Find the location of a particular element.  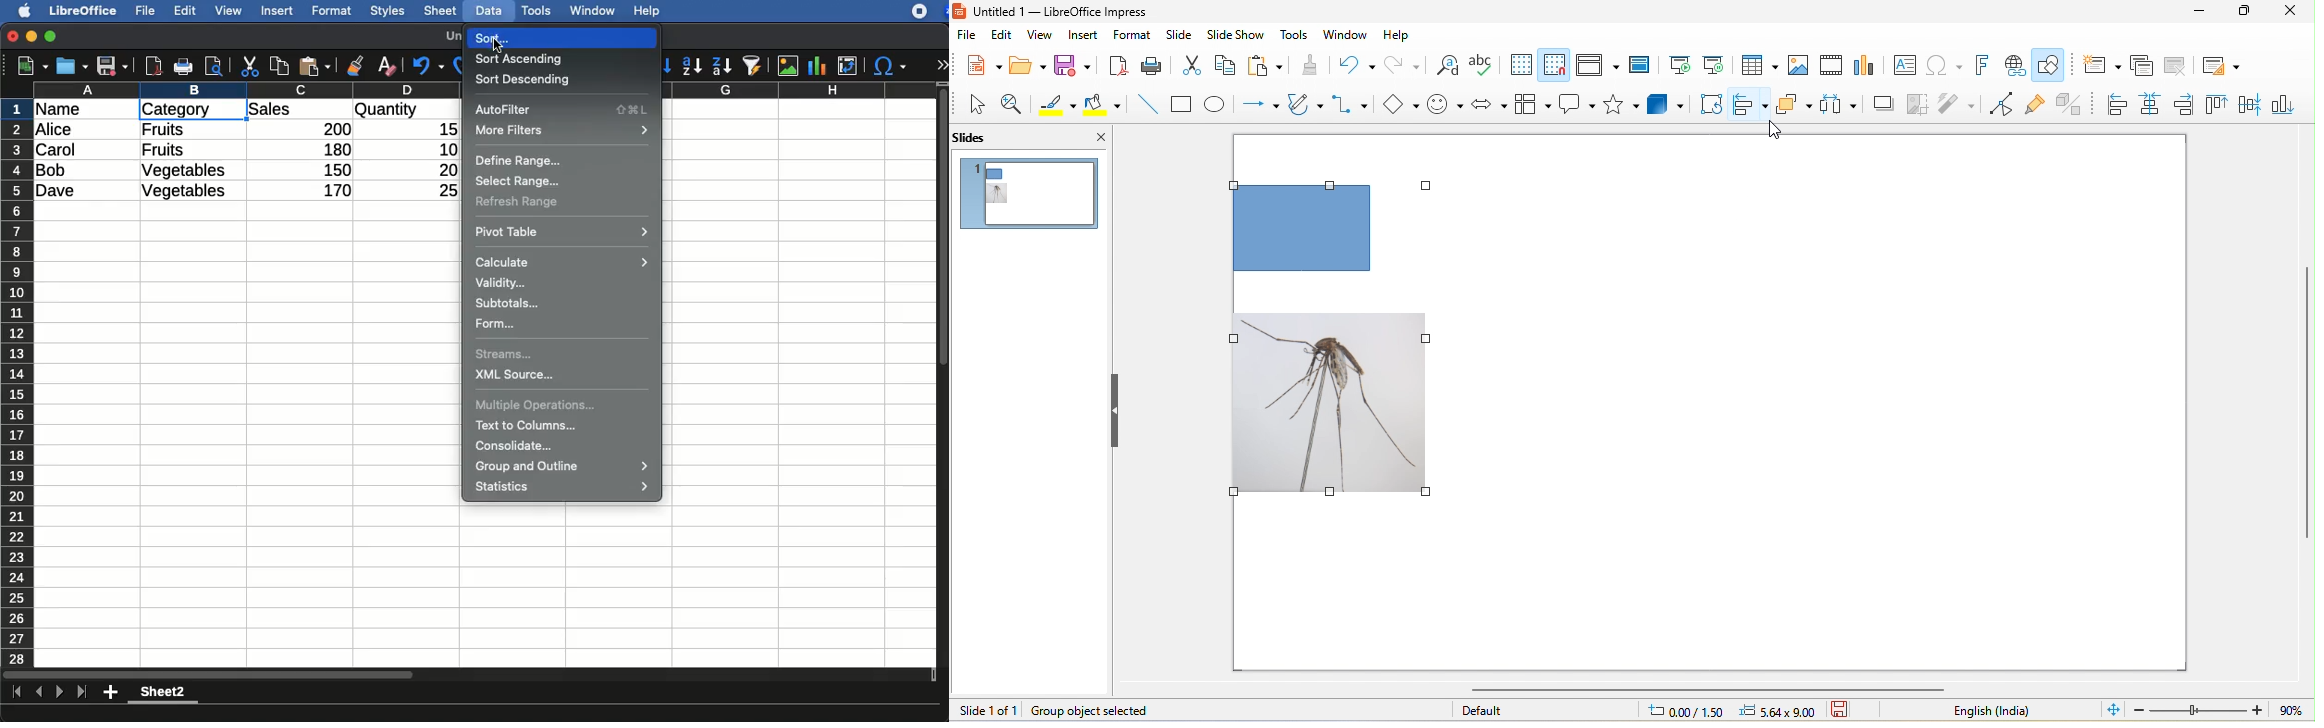

vertical scroll bar is located at coordinates (2306, 404).